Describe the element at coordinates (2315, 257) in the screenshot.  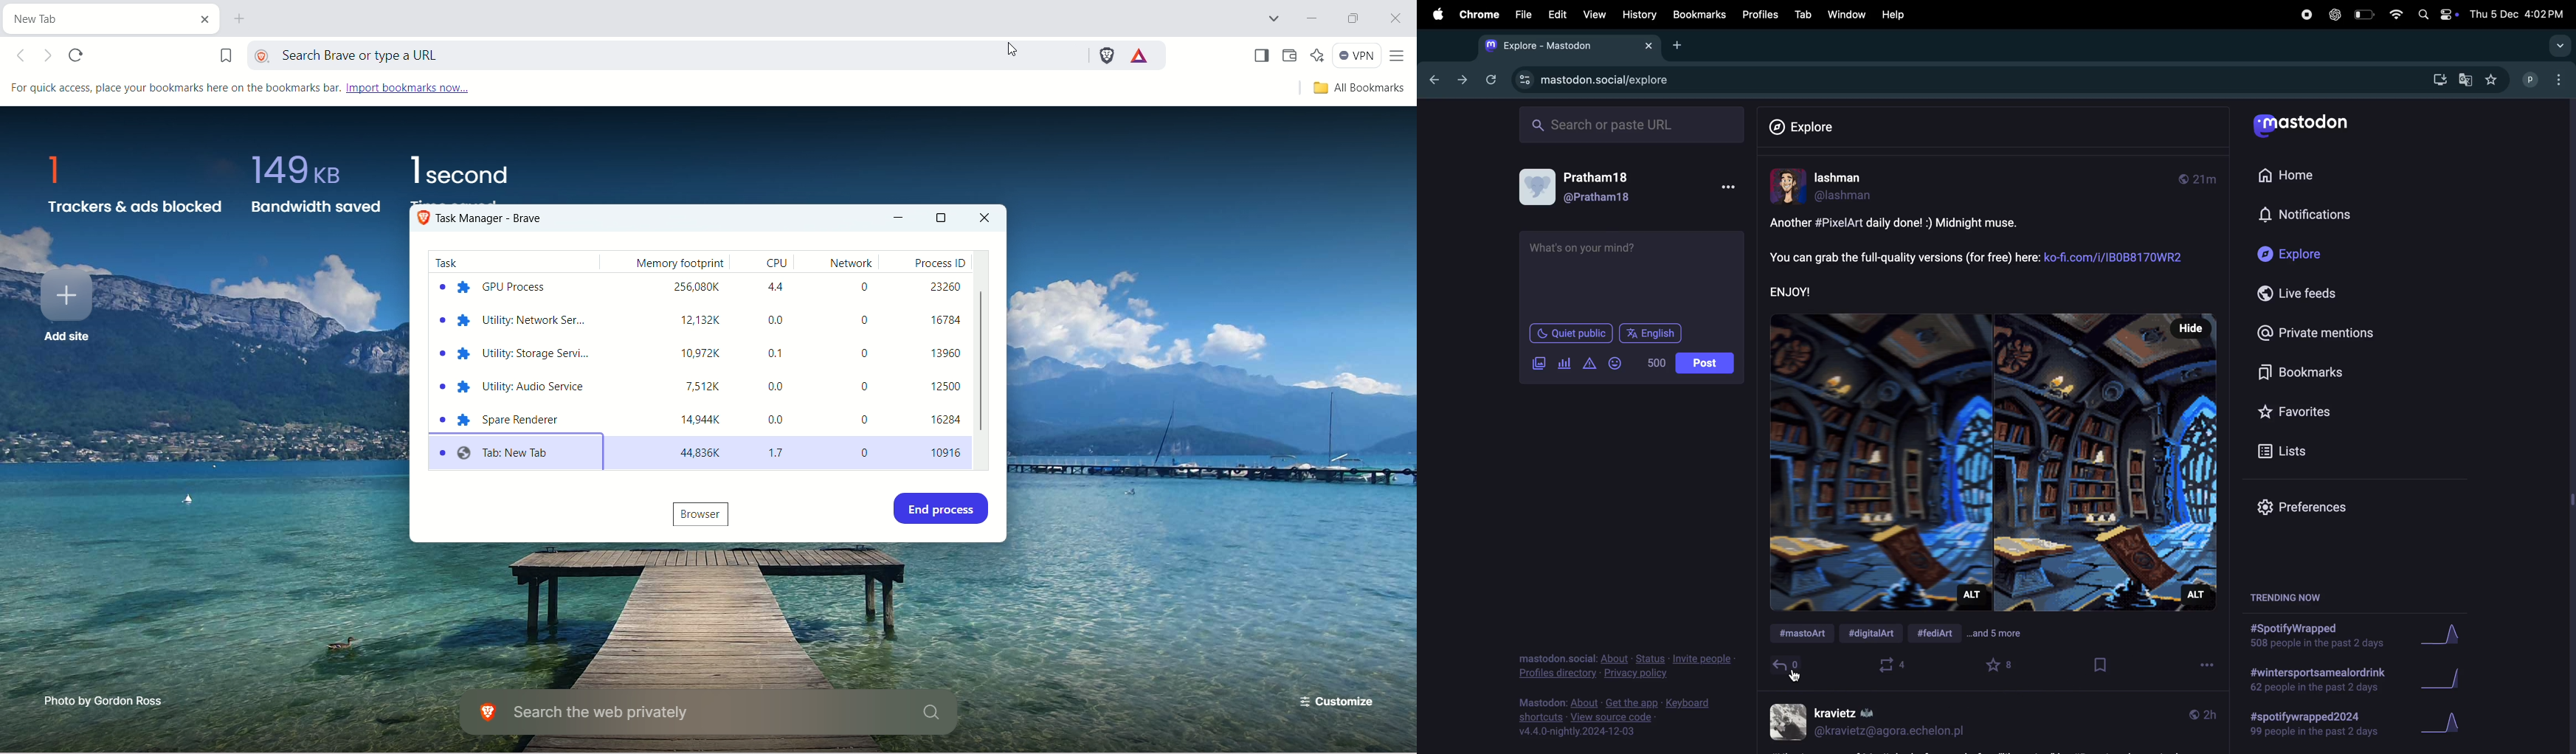
I see `Explore` at that location.